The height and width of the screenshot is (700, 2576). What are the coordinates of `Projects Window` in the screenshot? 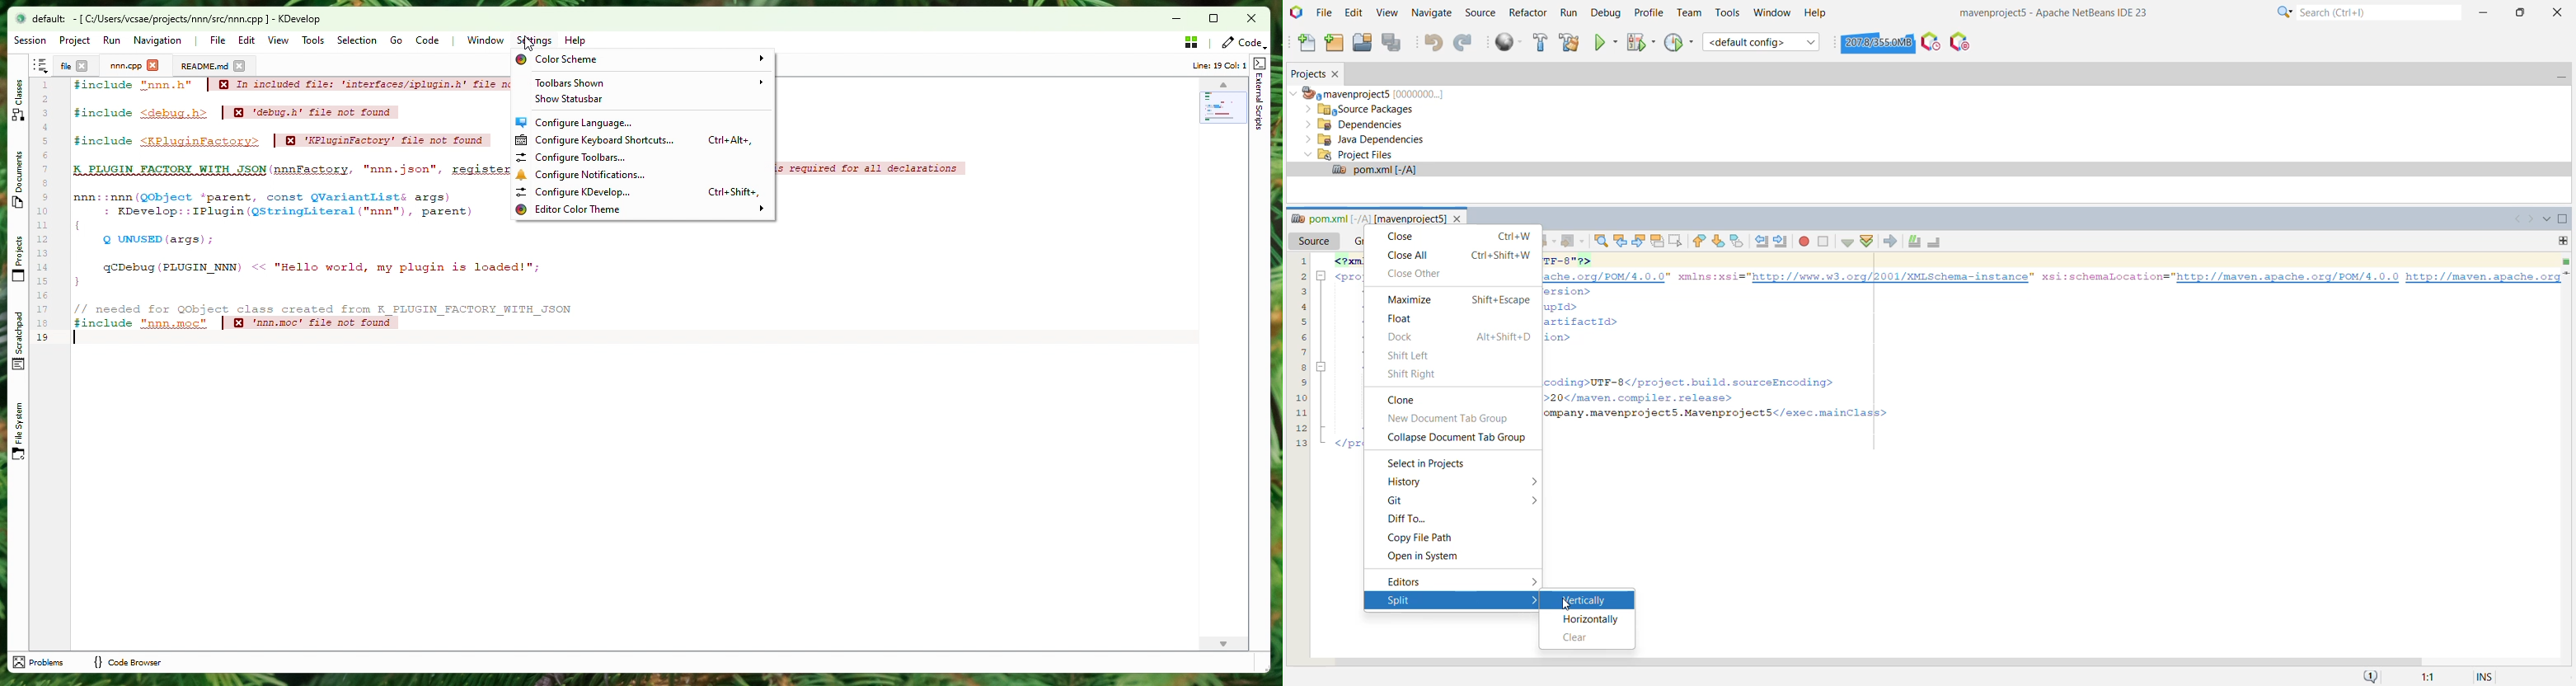 It's located at (1306, 74).